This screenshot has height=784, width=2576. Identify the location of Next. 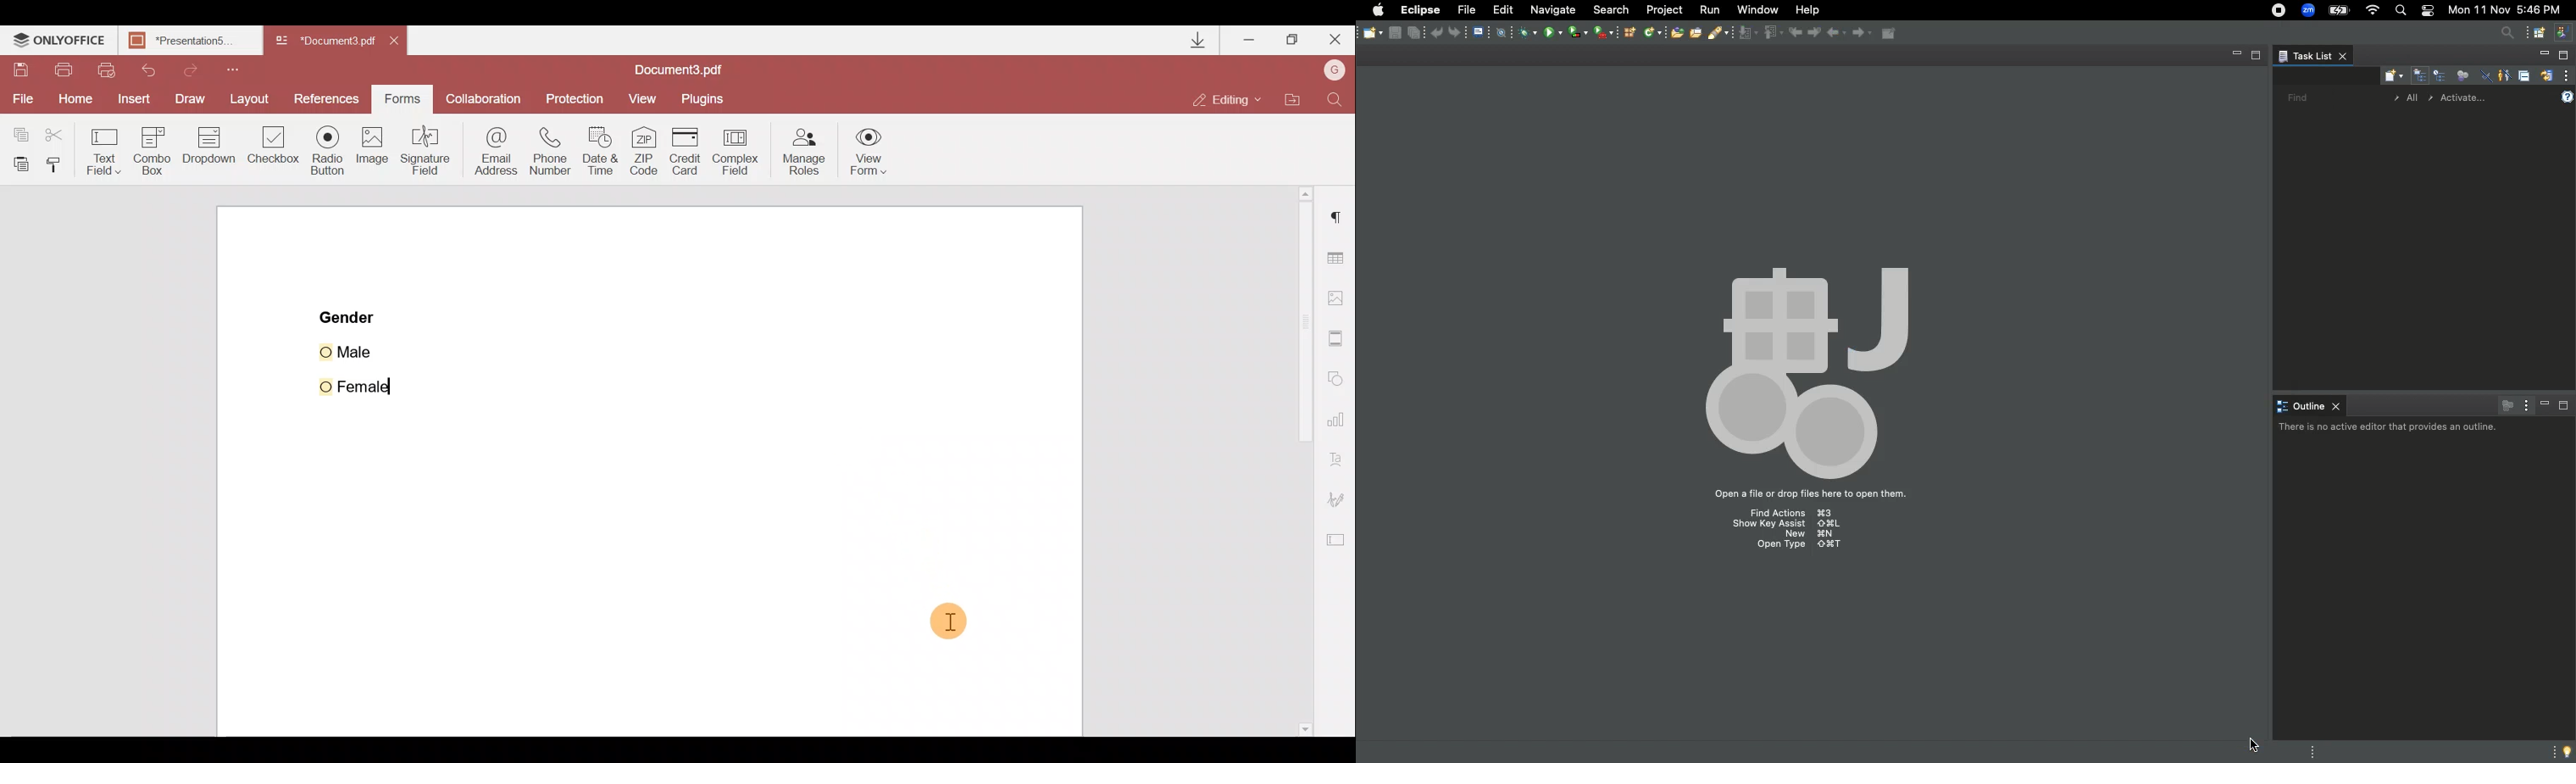
(1858, 35).